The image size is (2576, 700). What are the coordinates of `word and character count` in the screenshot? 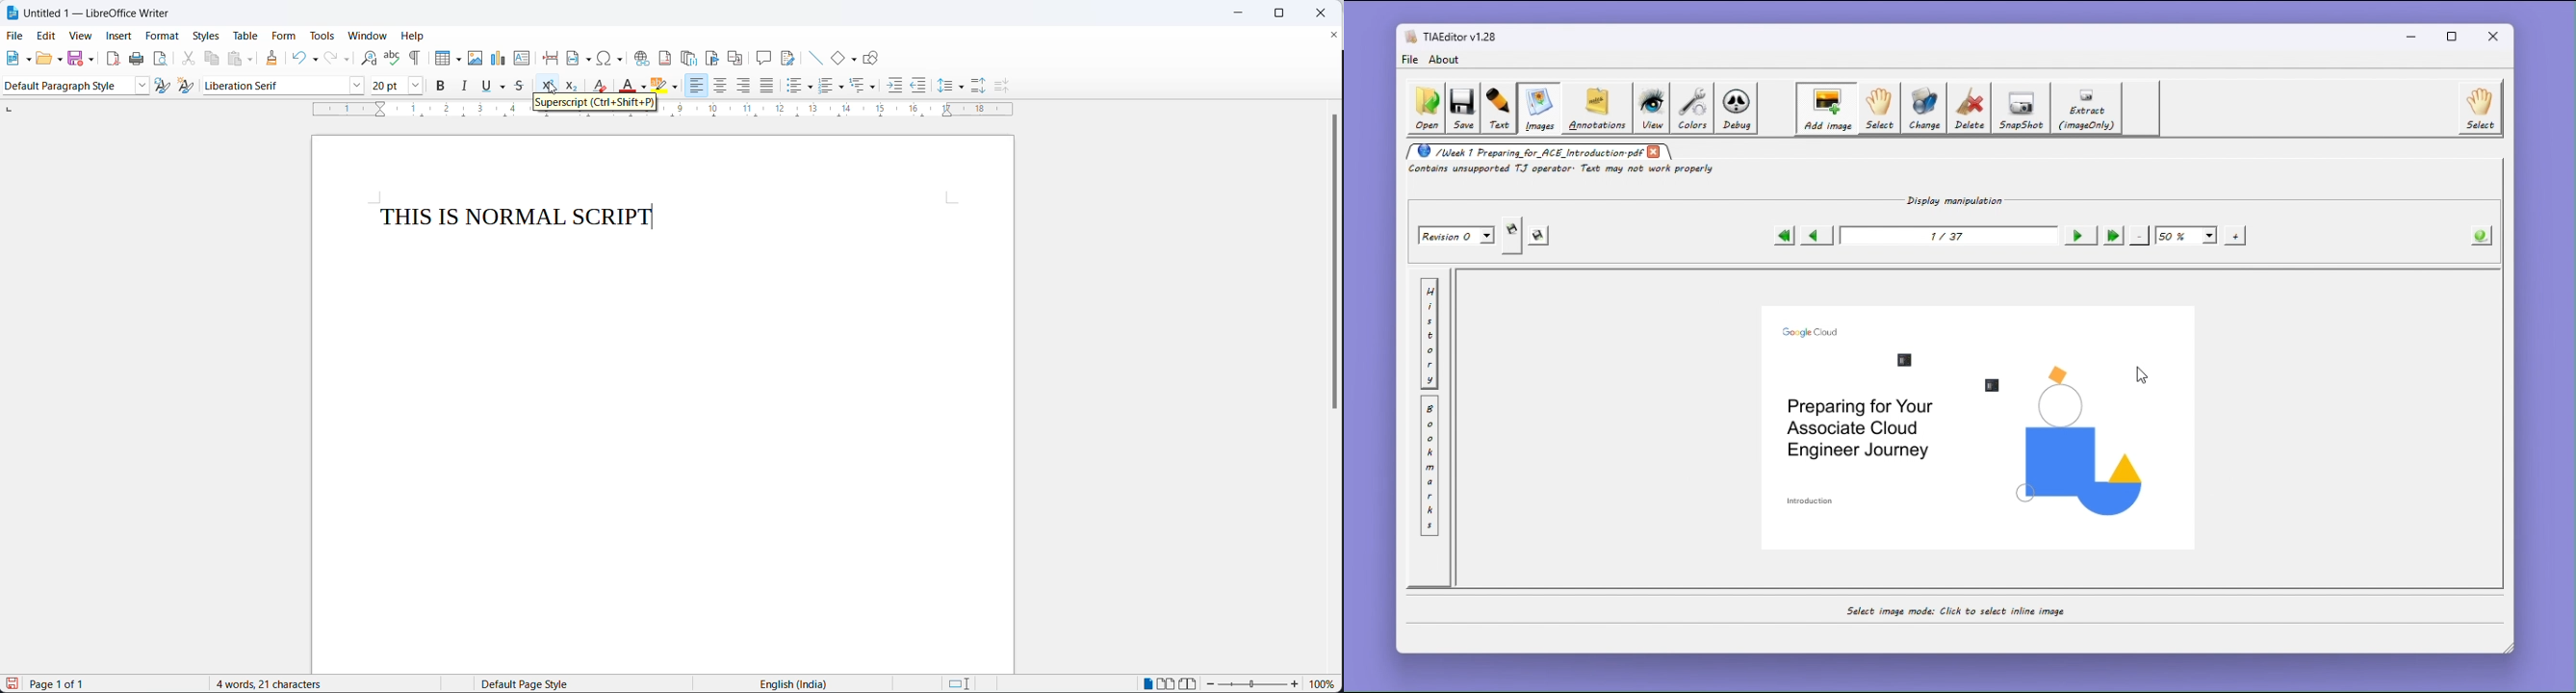 It's located at (277, 684).